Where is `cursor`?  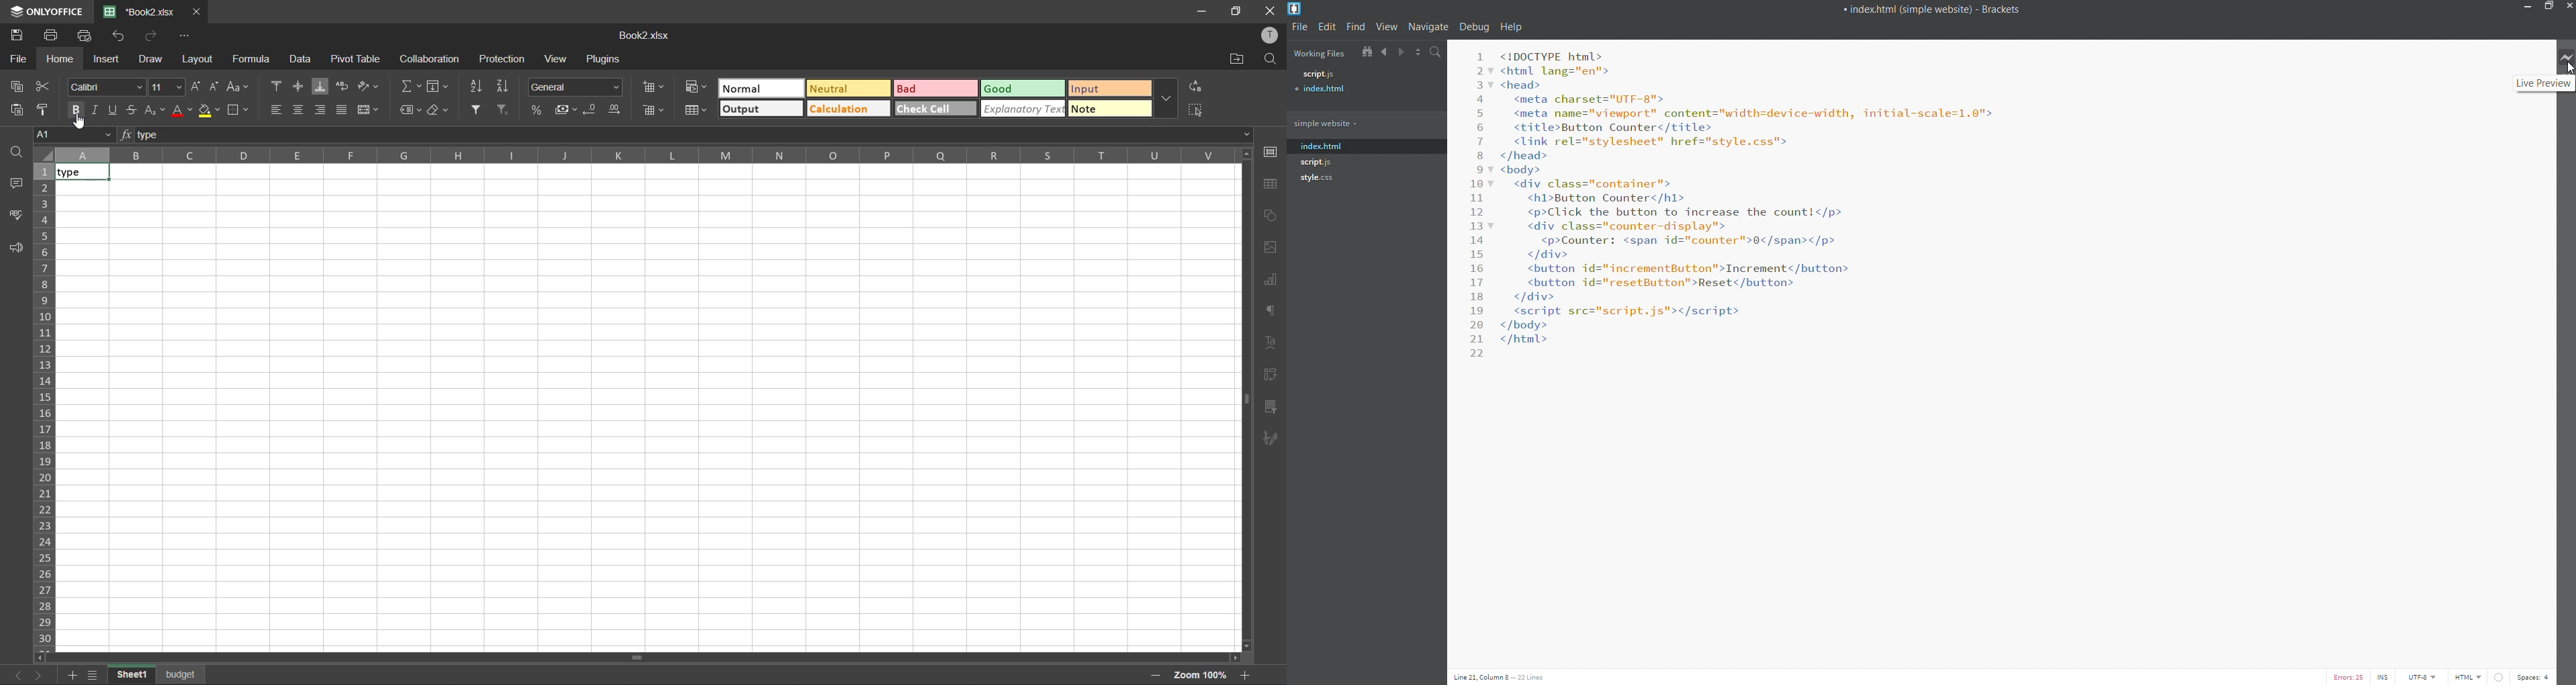 cursor is located at coordinates (83, 121).